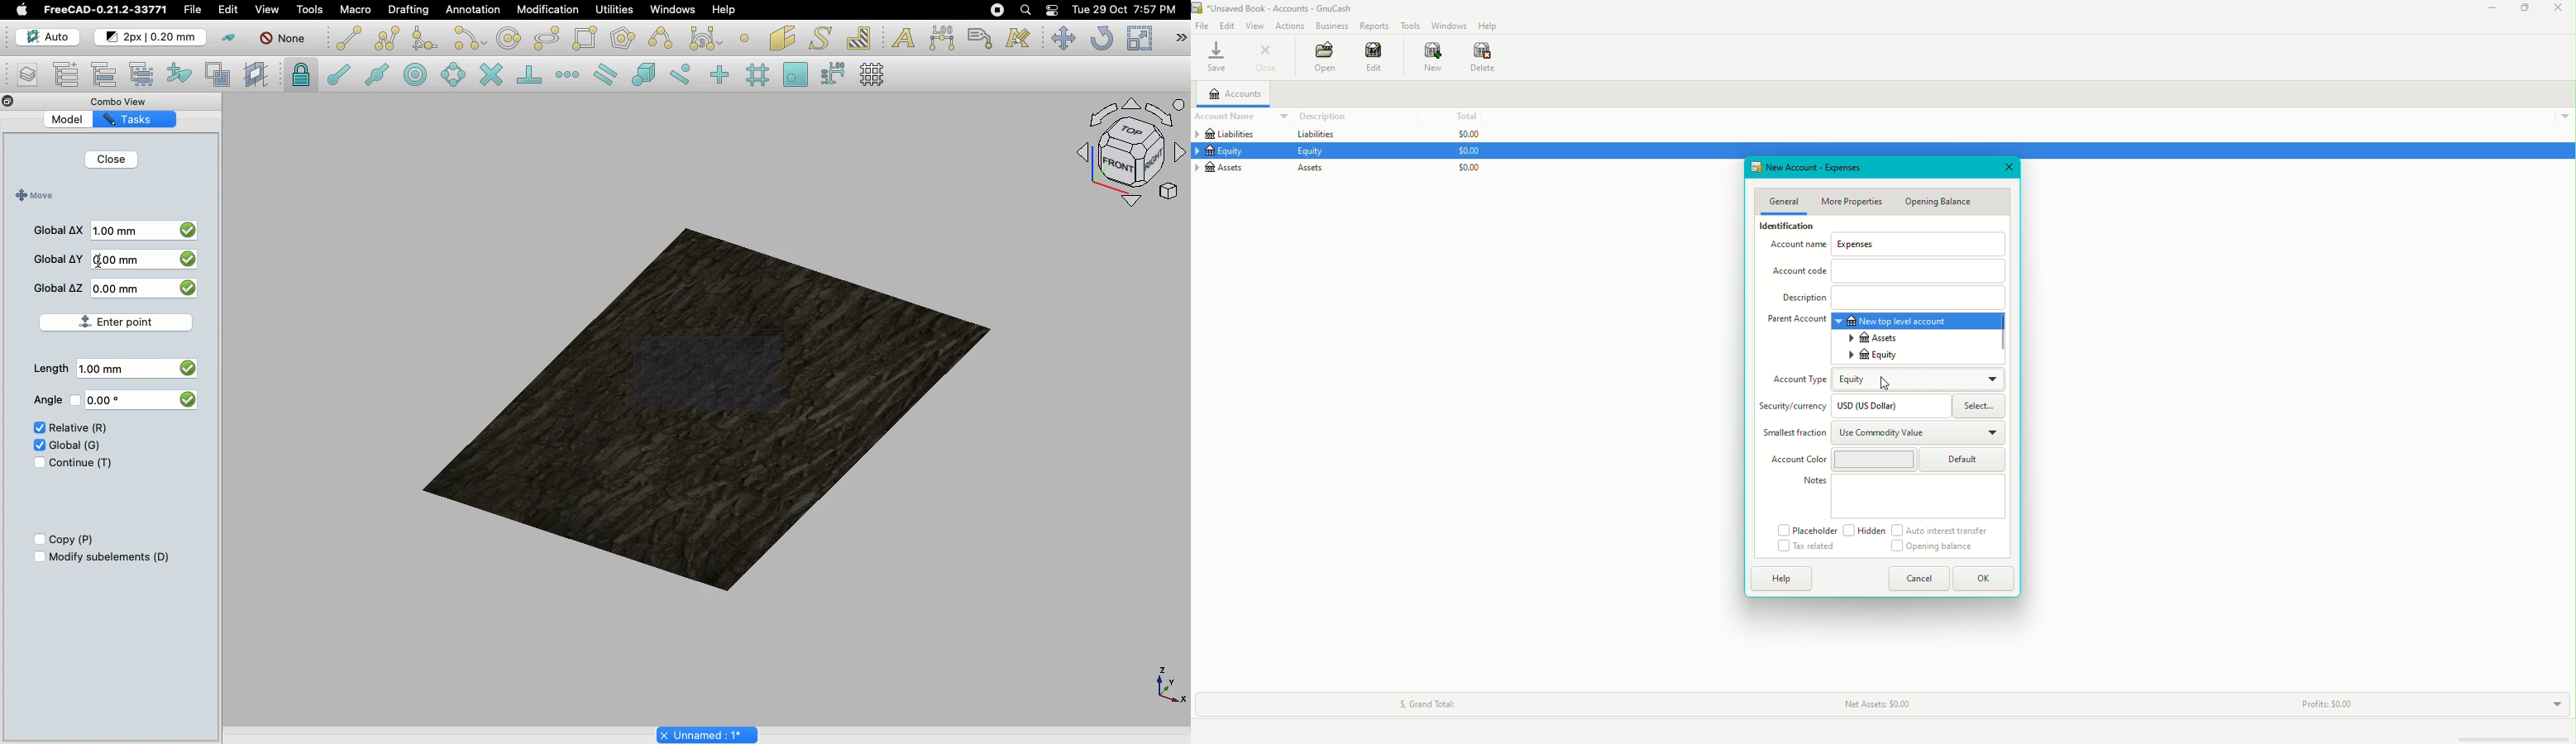  Describe the element at coordinates (378, 77) in the screenshot. I see `Snap midpoint` at that location.